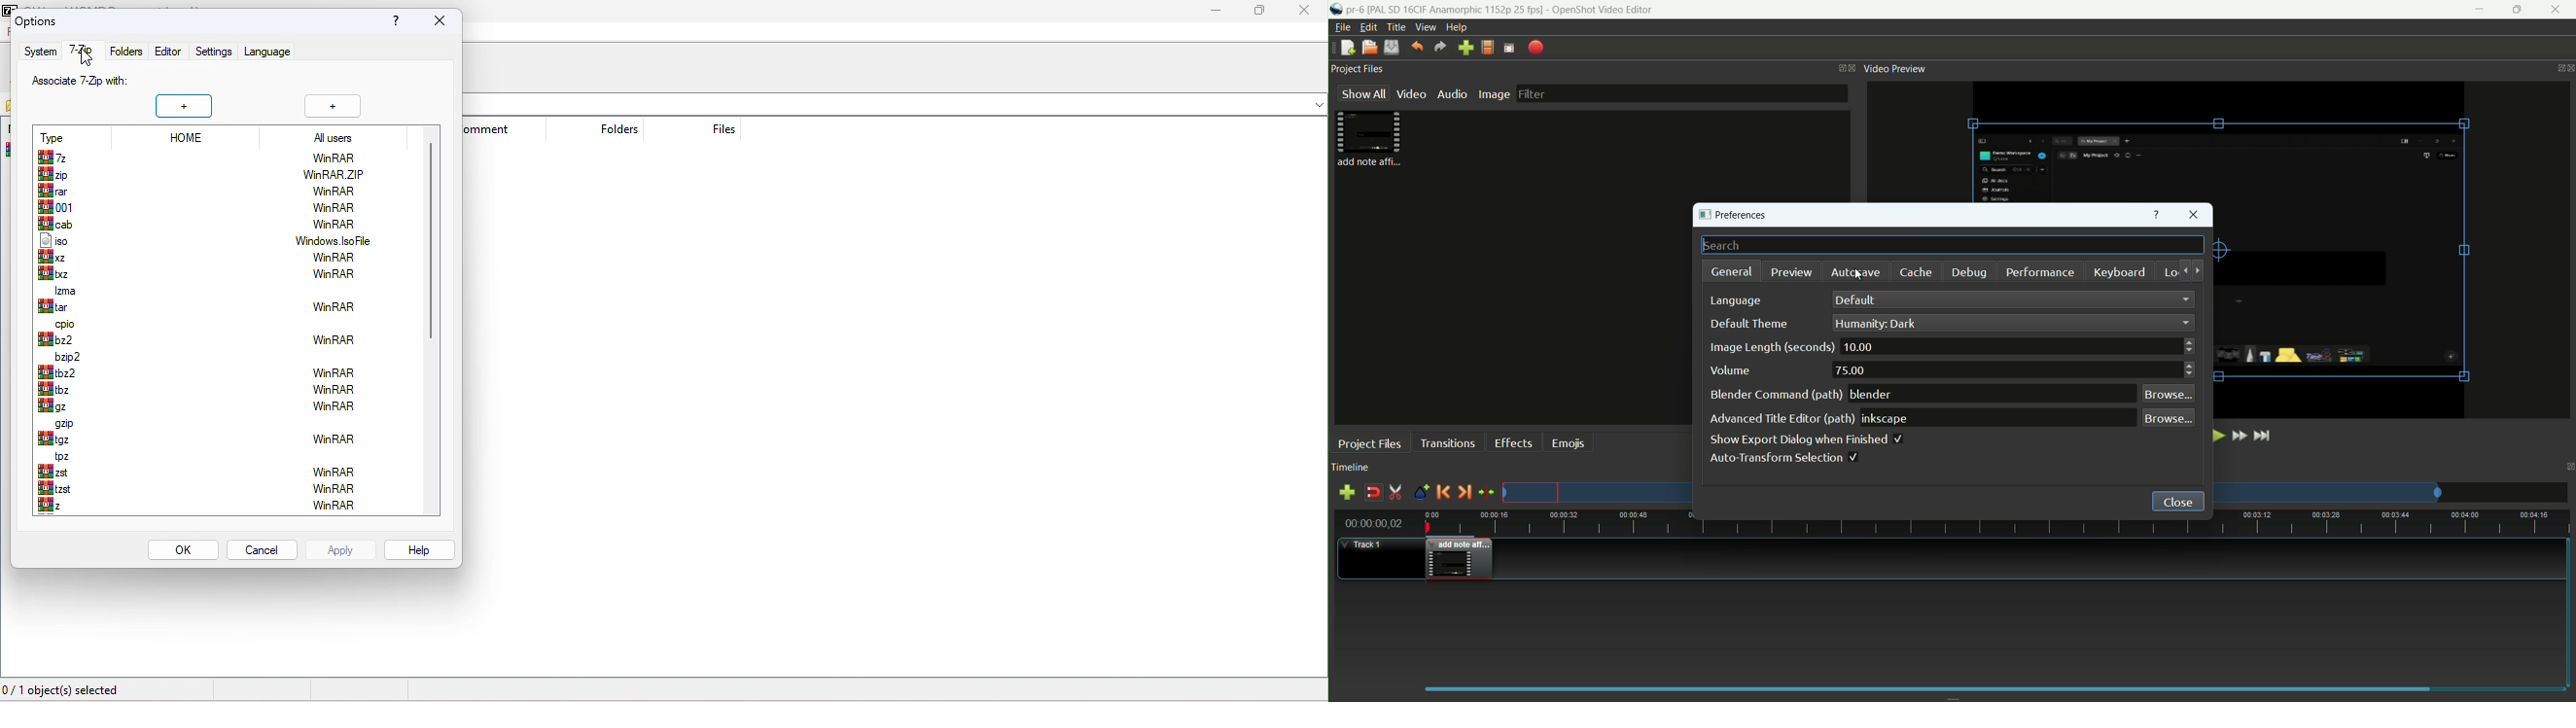 Image resolution: width=2576 pixels, height=728 pixels. I want to click on 75.00, so click(1853, 371).